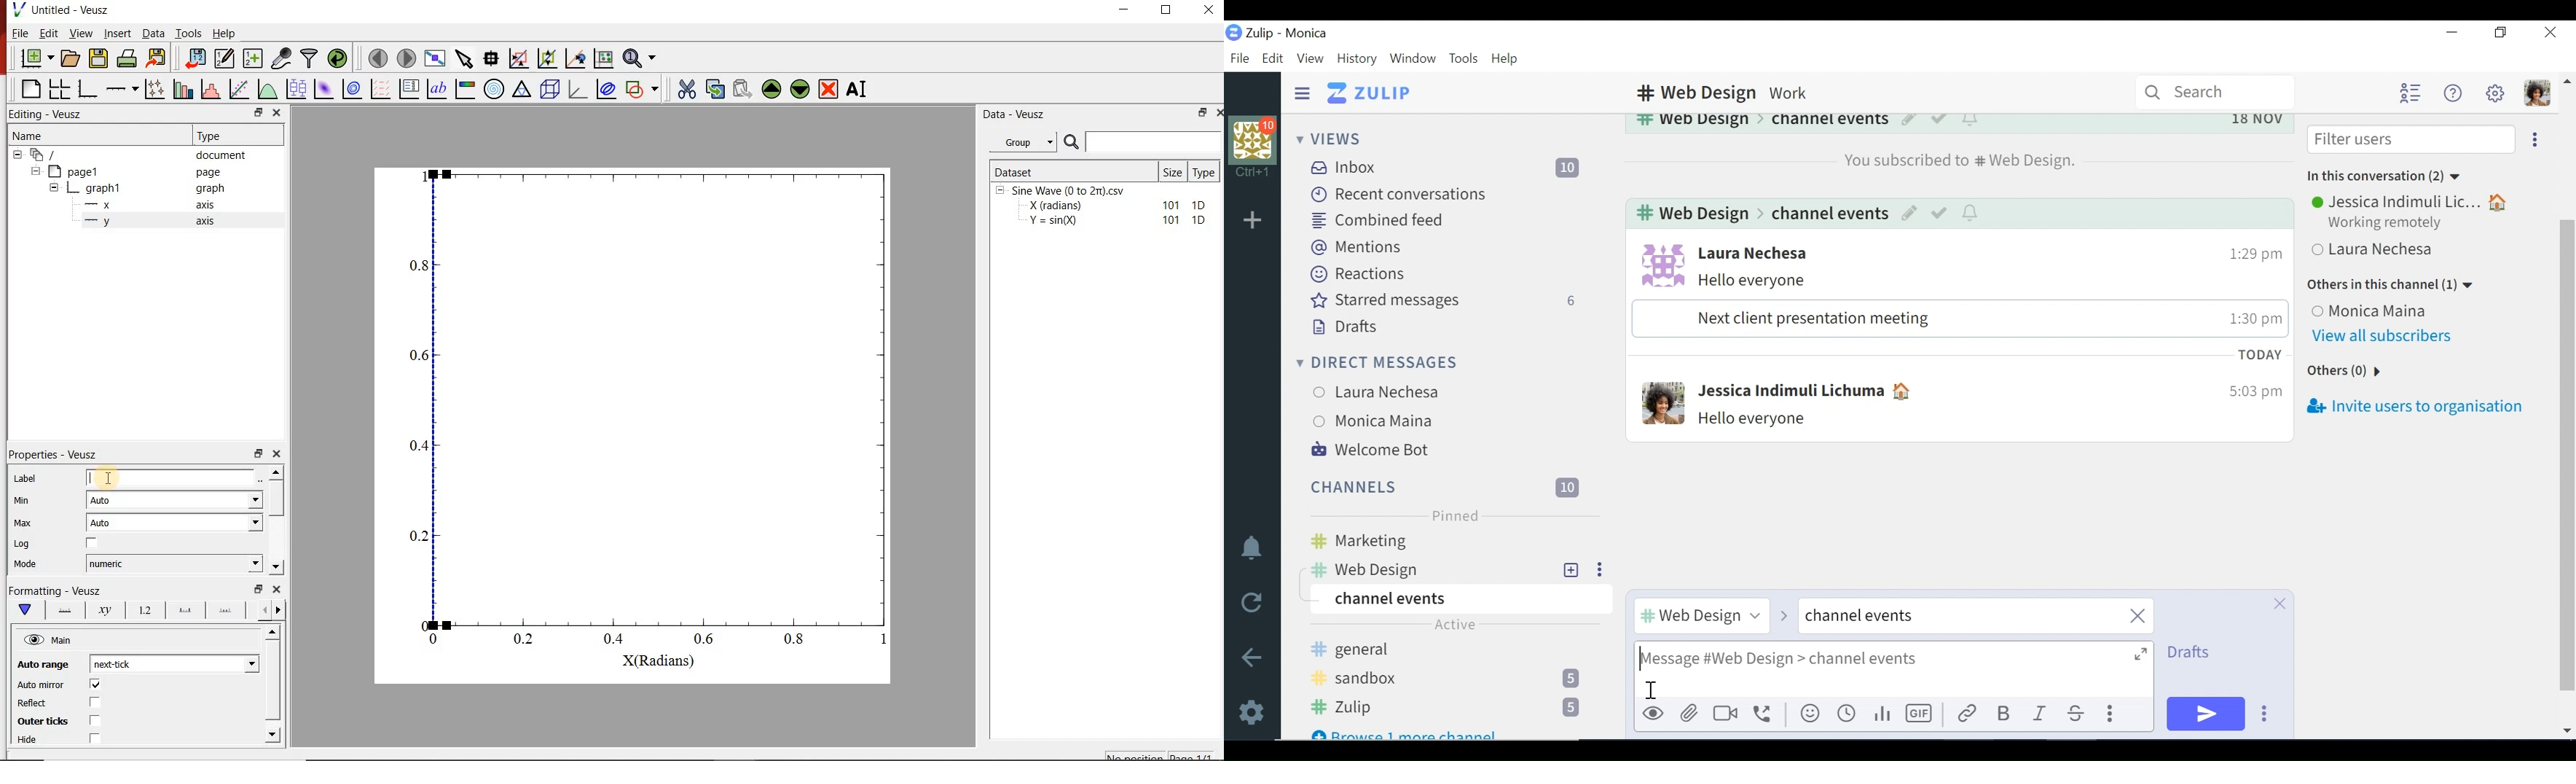  I want to click on Recent conversations, so click(1399, 194).